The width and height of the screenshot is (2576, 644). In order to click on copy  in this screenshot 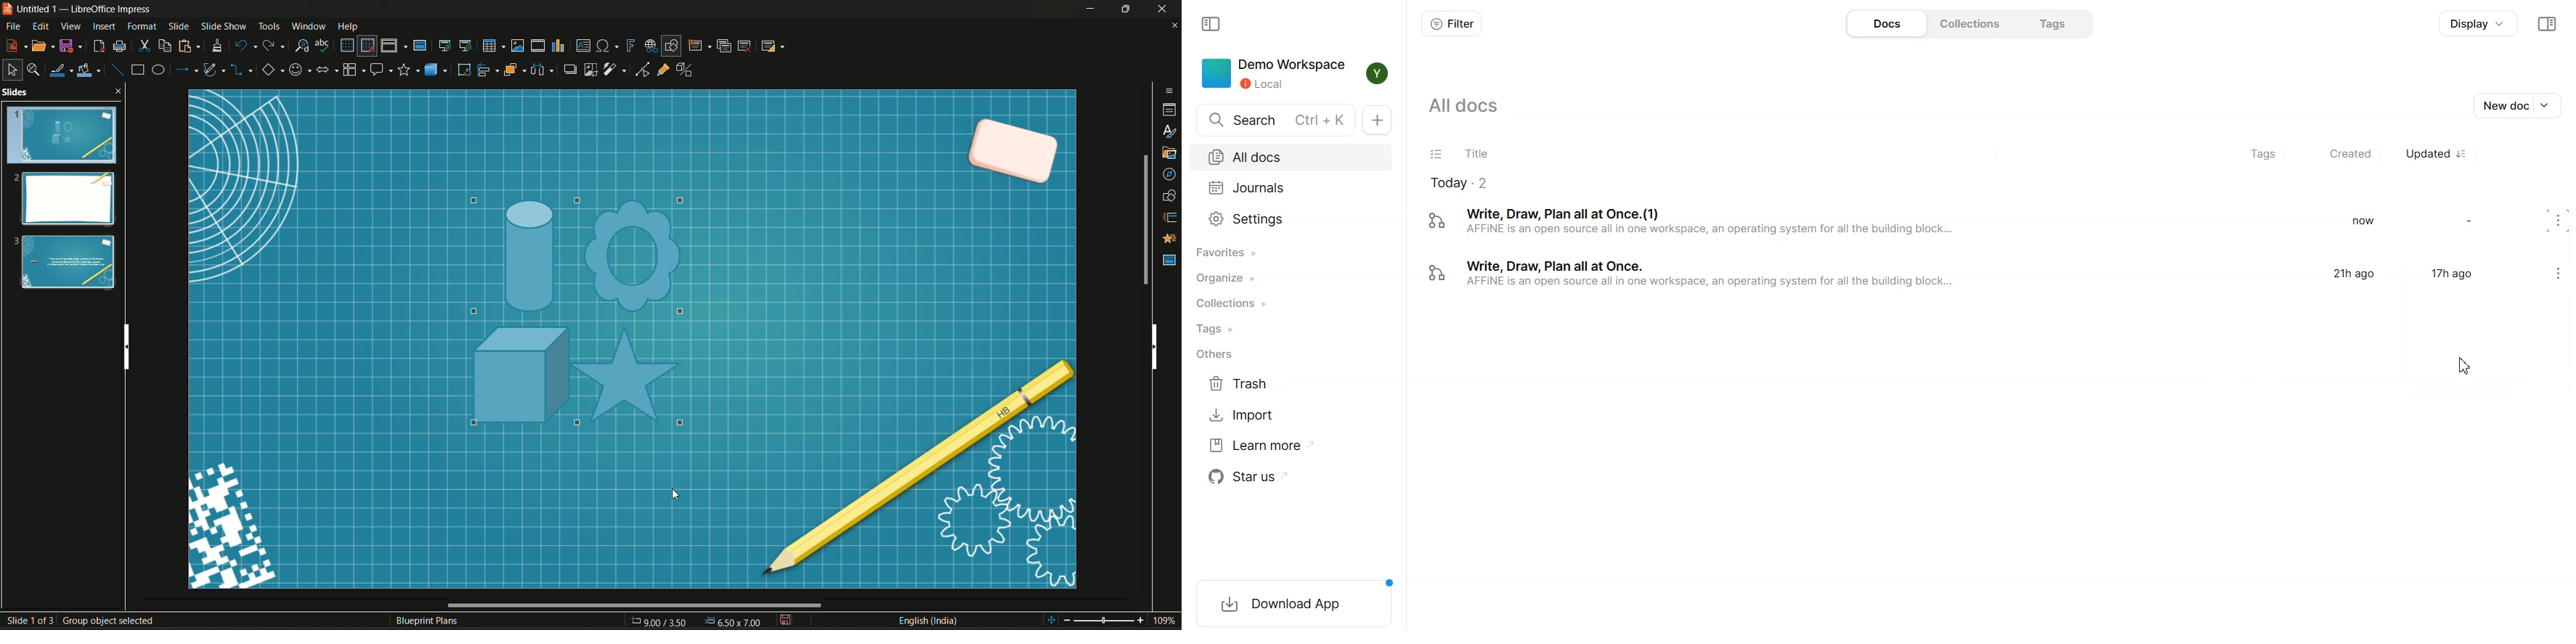, I will do `click(165, 46)`.